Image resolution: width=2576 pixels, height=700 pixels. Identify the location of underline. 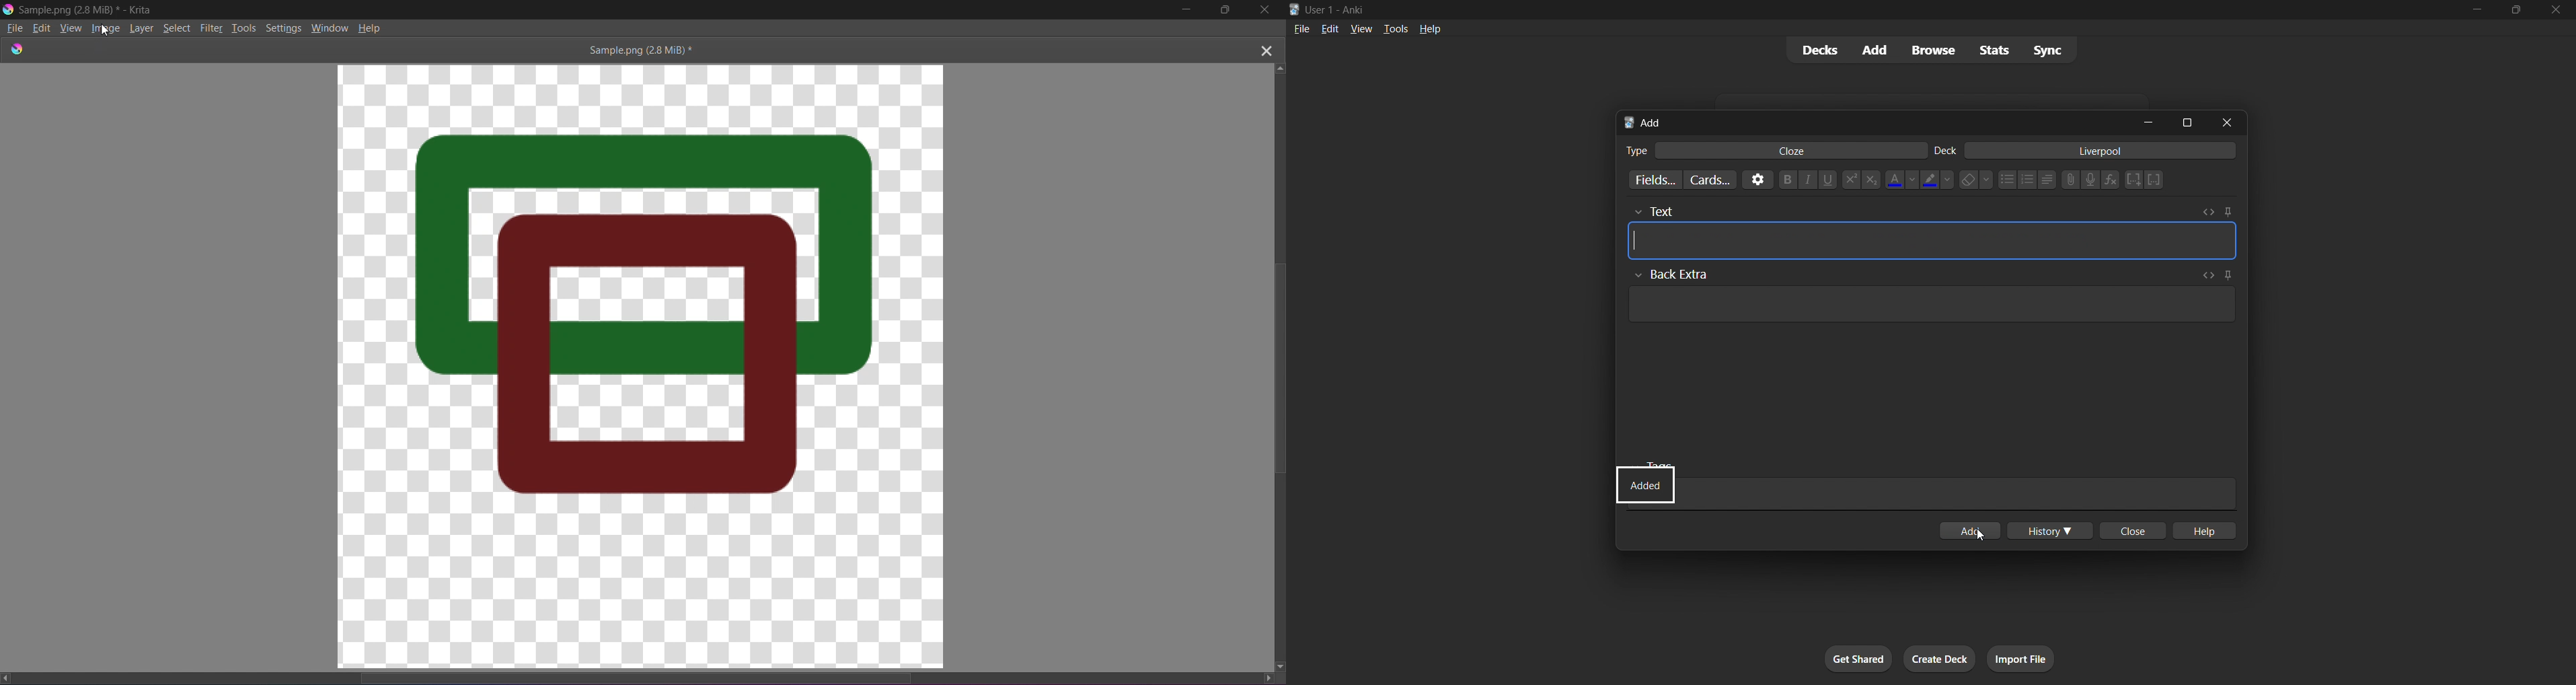
(1827, 183).